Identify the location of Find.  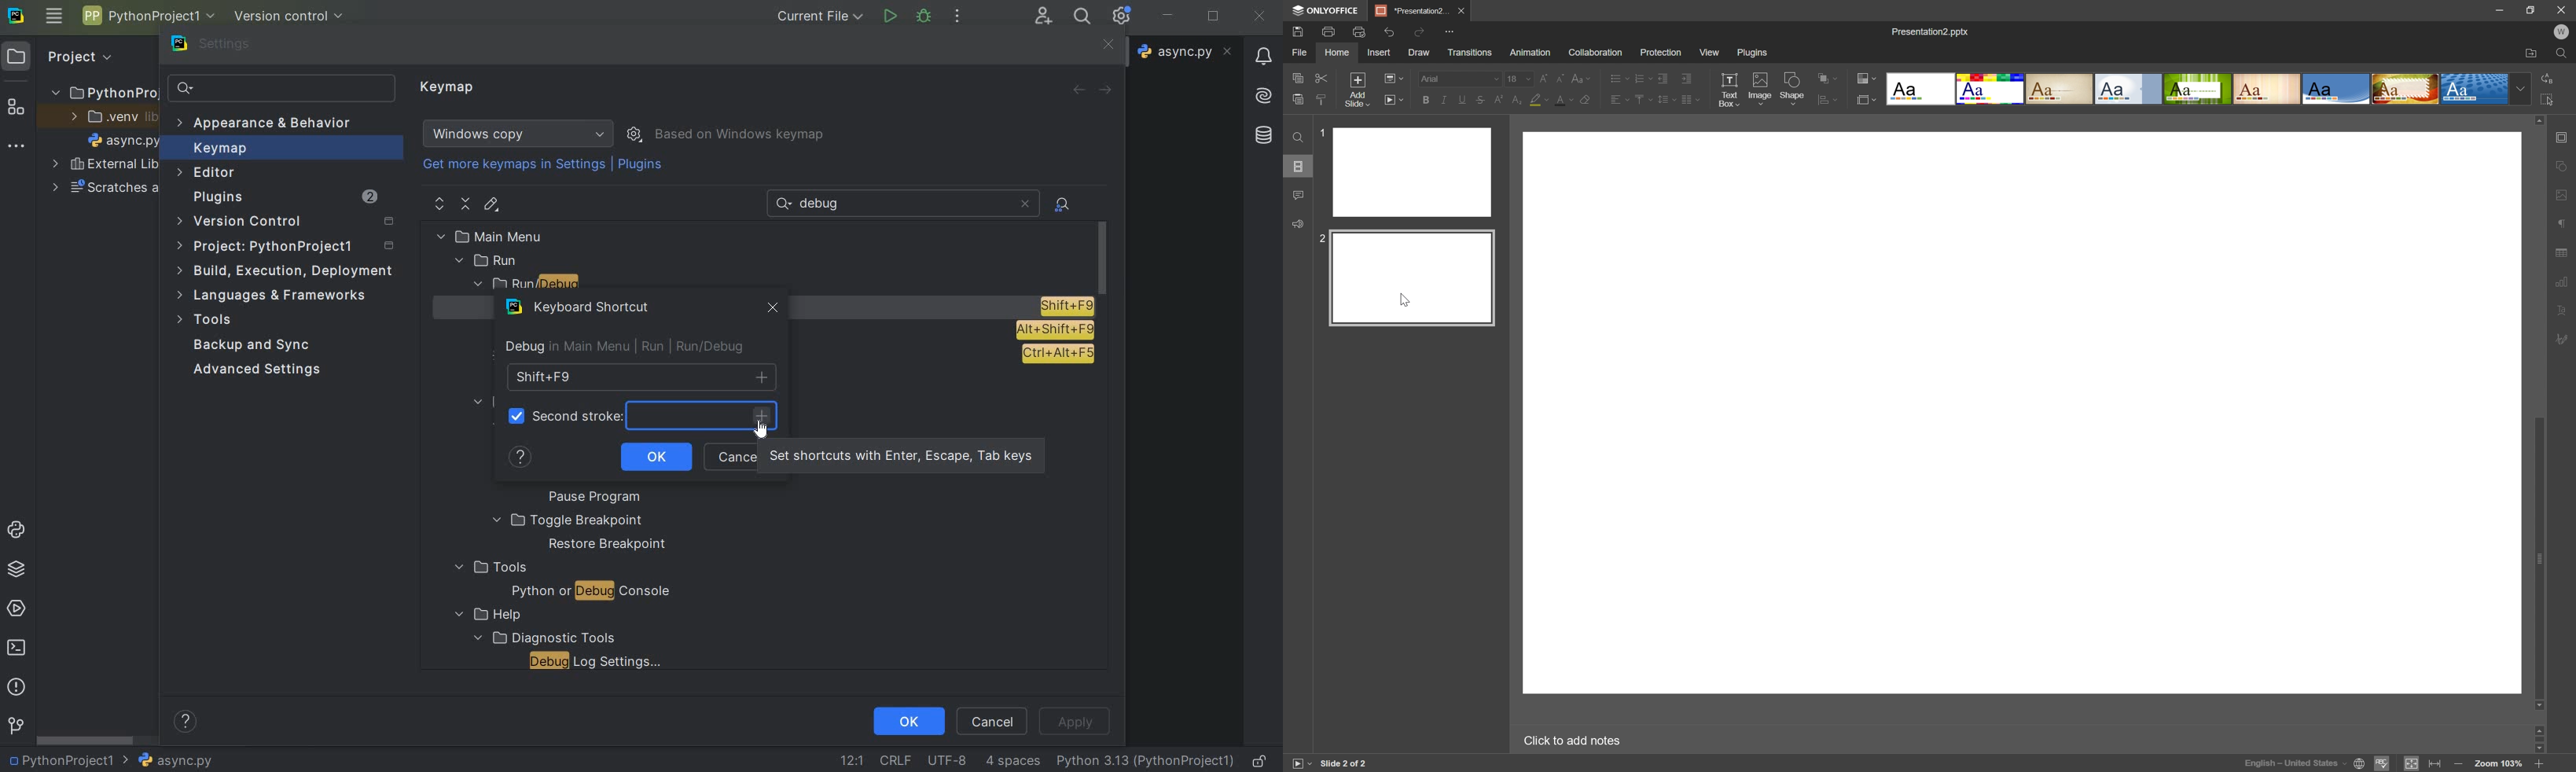
(2564, 53).